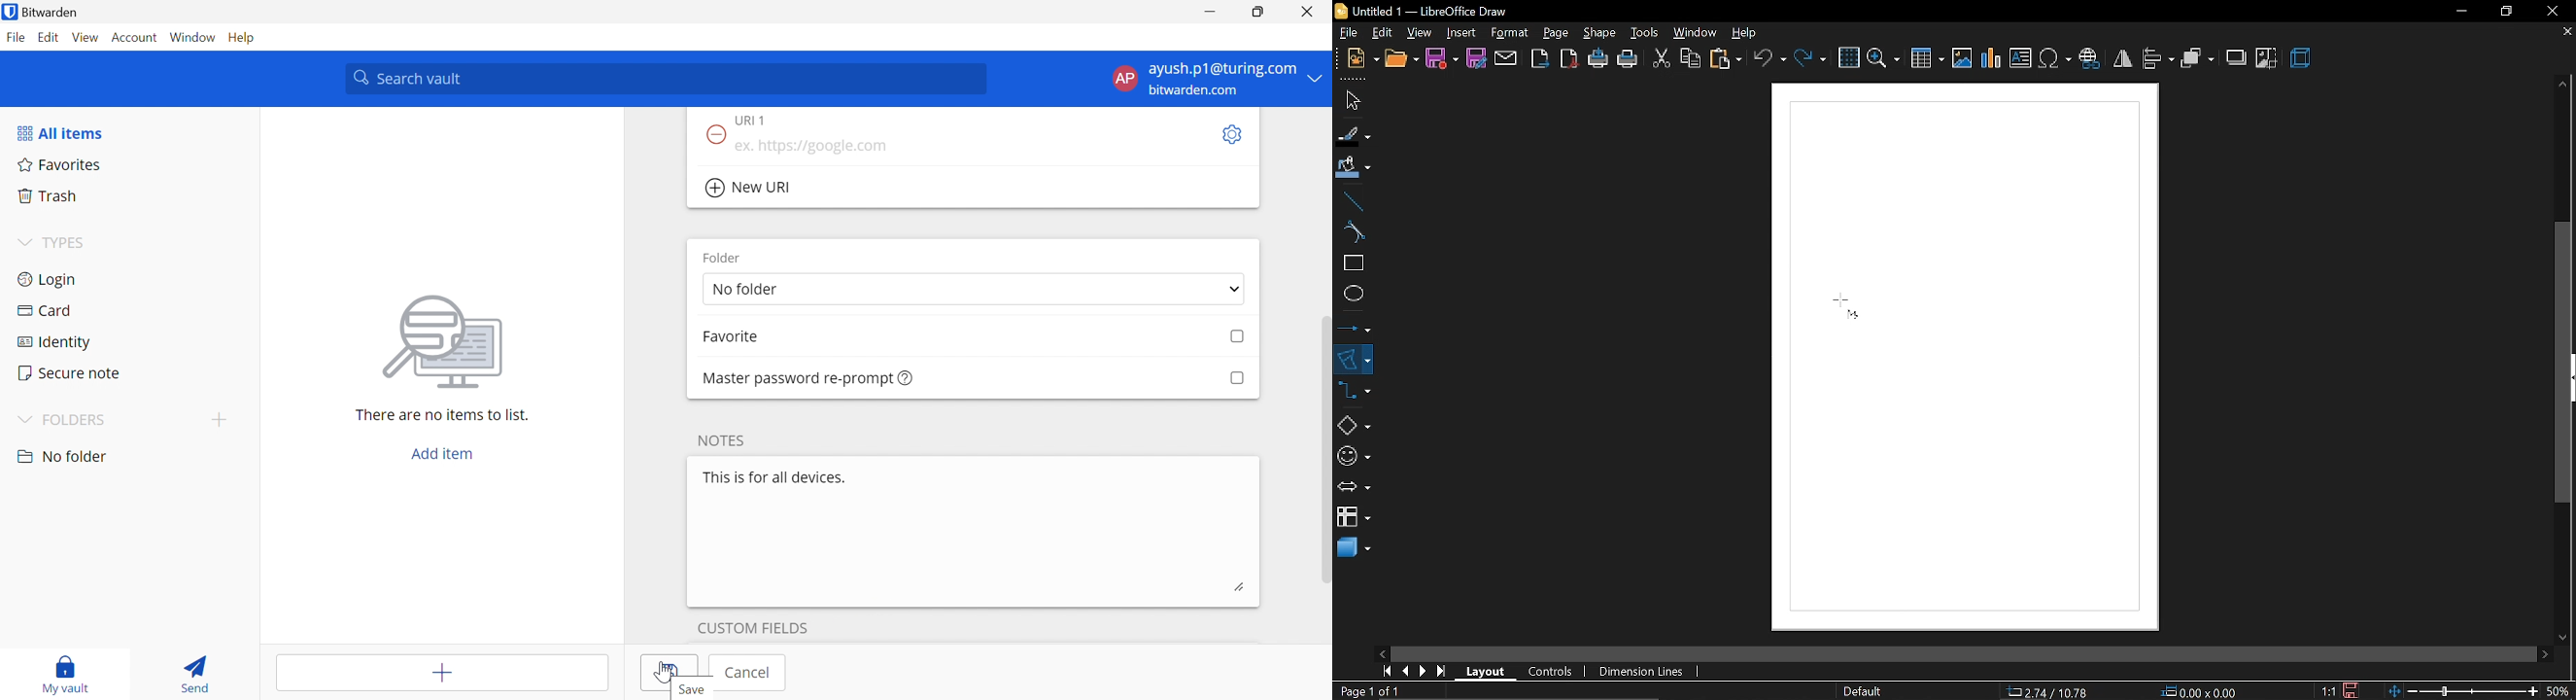 The width and height of the screenshot is (2576, 700). I want to click on controls, so click(1556, 673).